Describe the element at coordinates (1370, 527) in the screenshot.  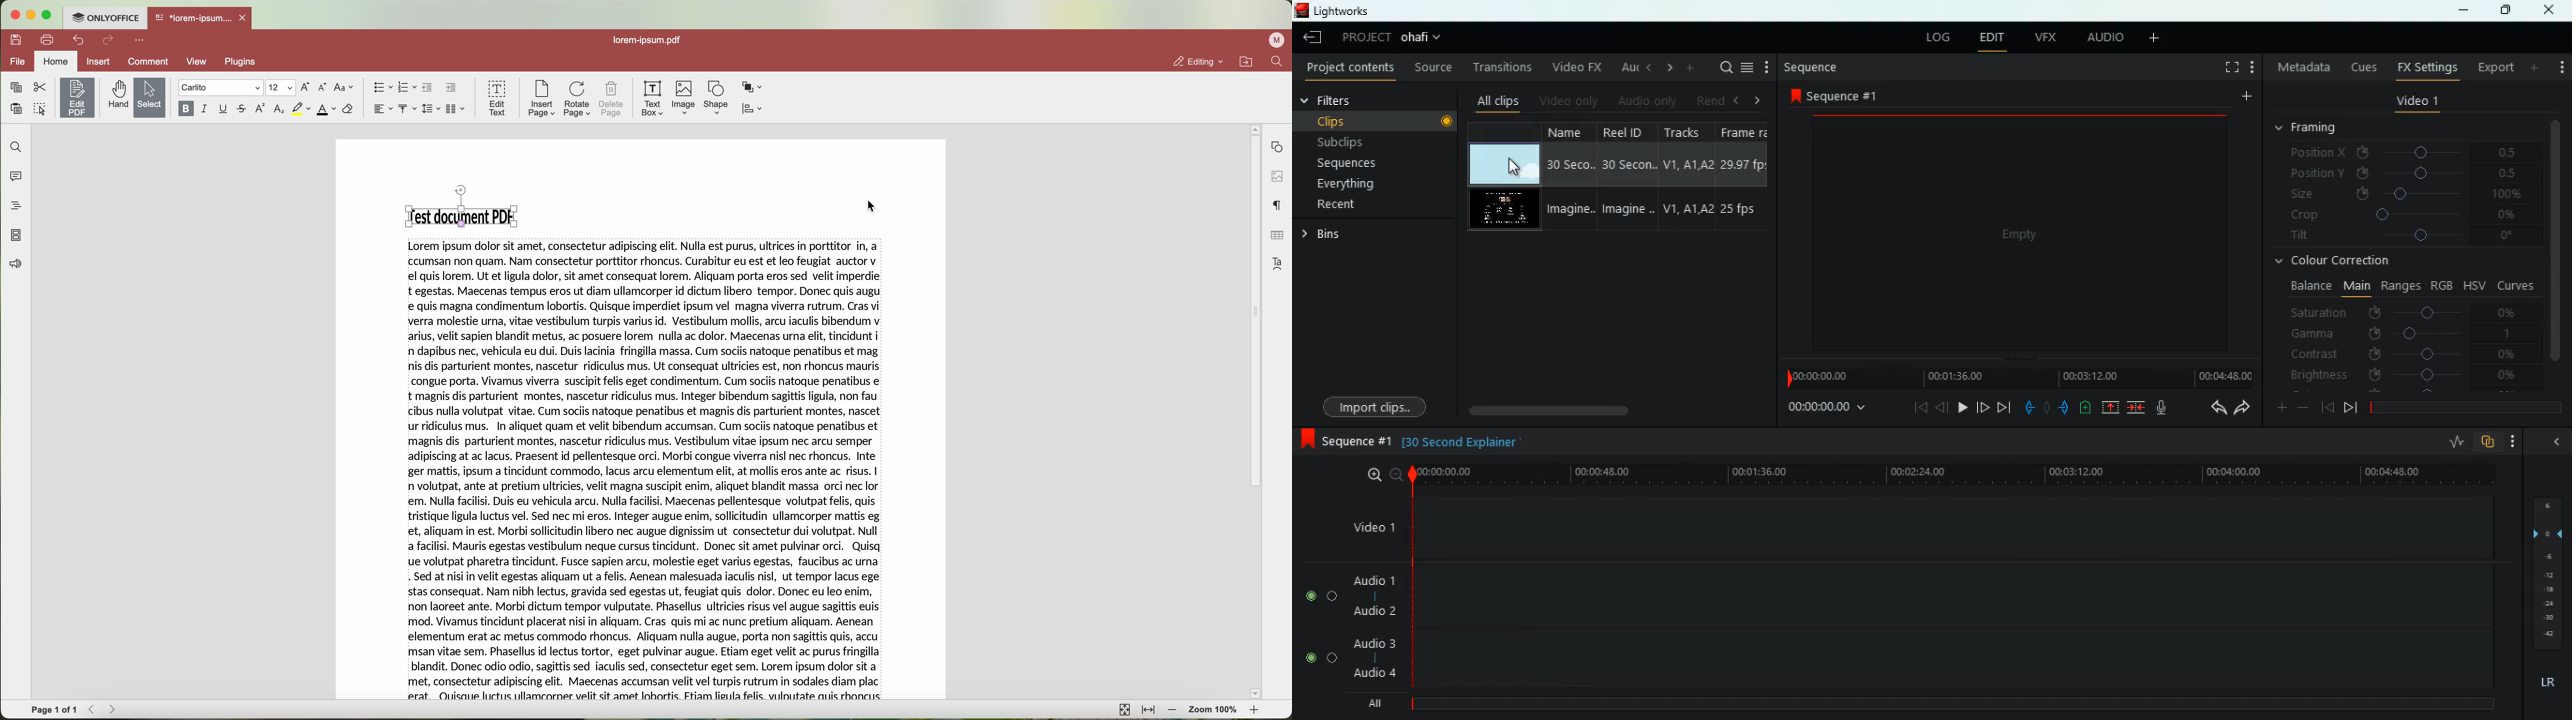
I see `video1` at that location.